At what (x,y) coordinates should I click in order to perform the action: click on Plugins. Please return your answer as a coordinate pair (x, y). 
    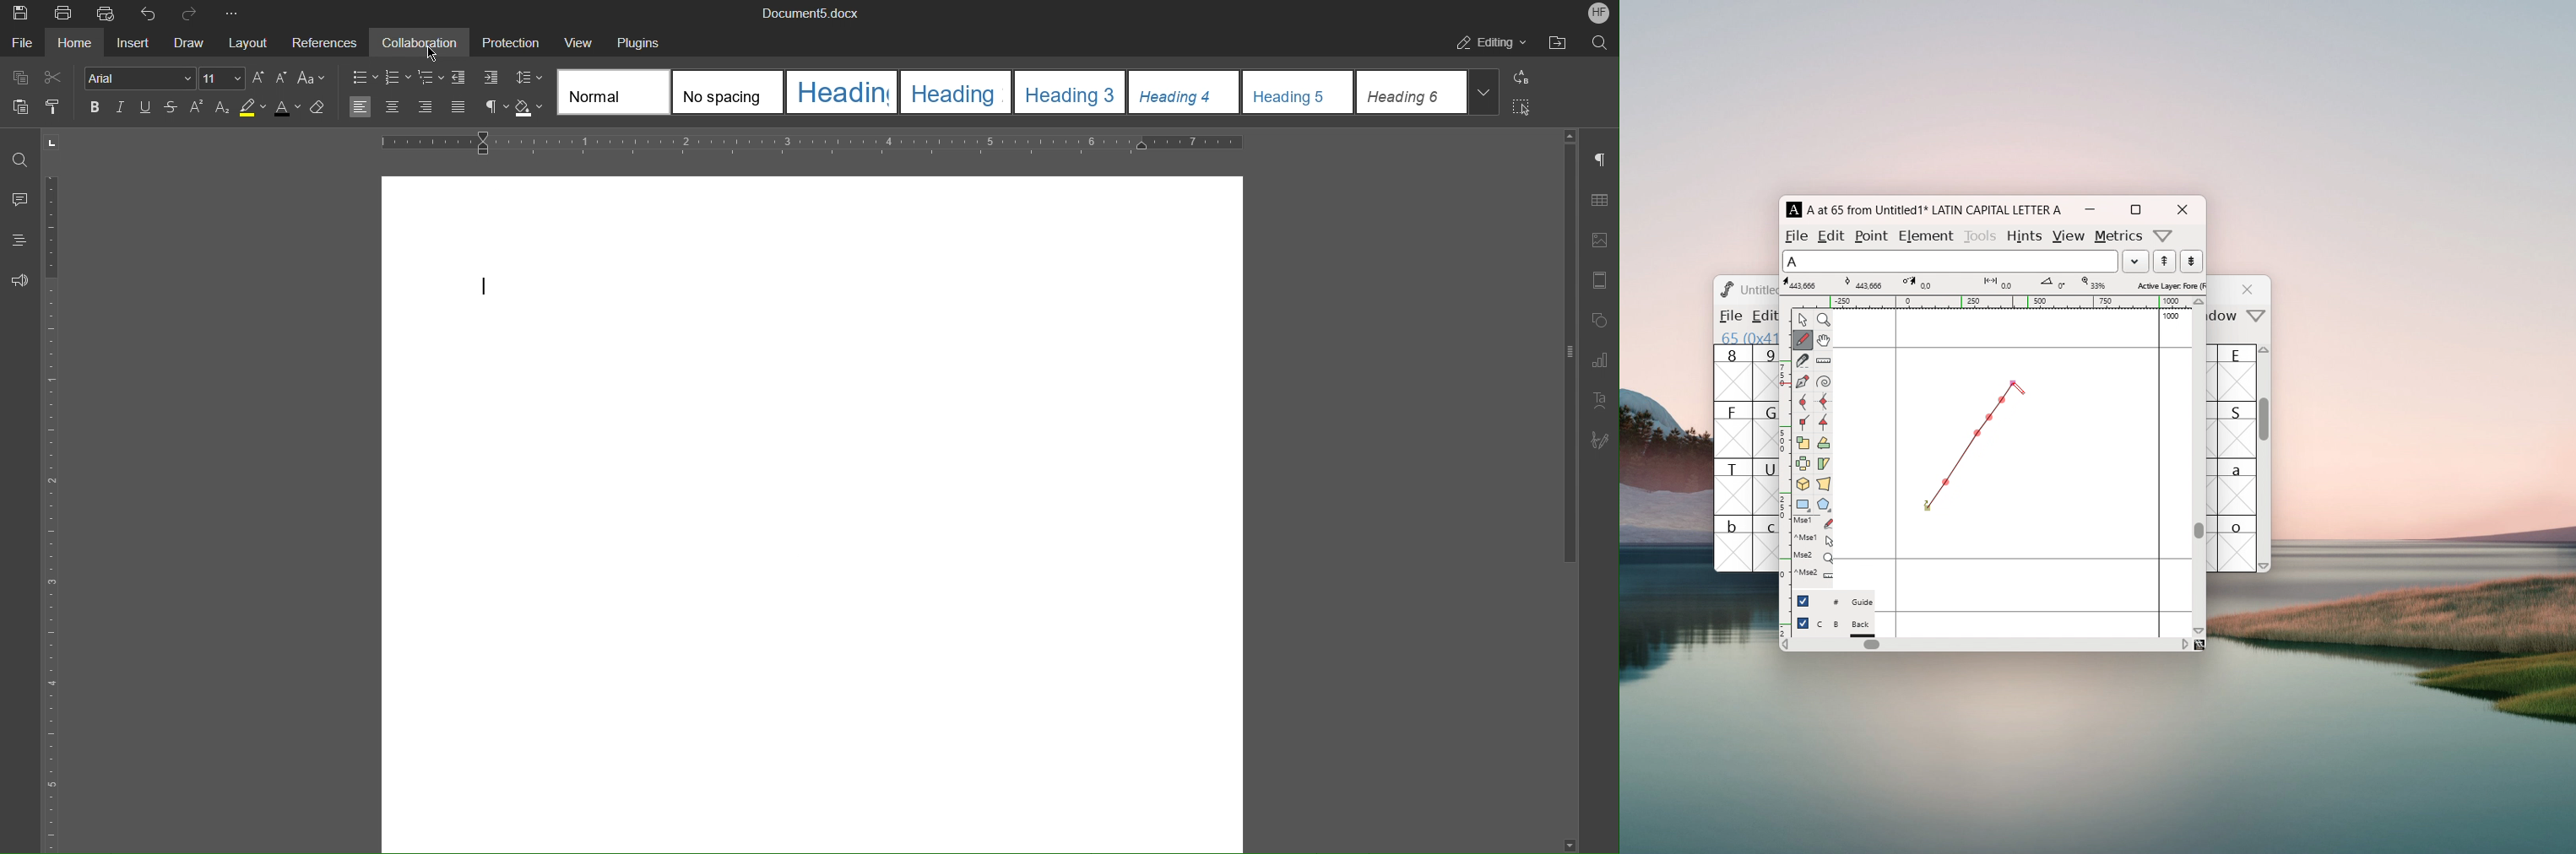
    Looking at the image, I should click on (645, 46).